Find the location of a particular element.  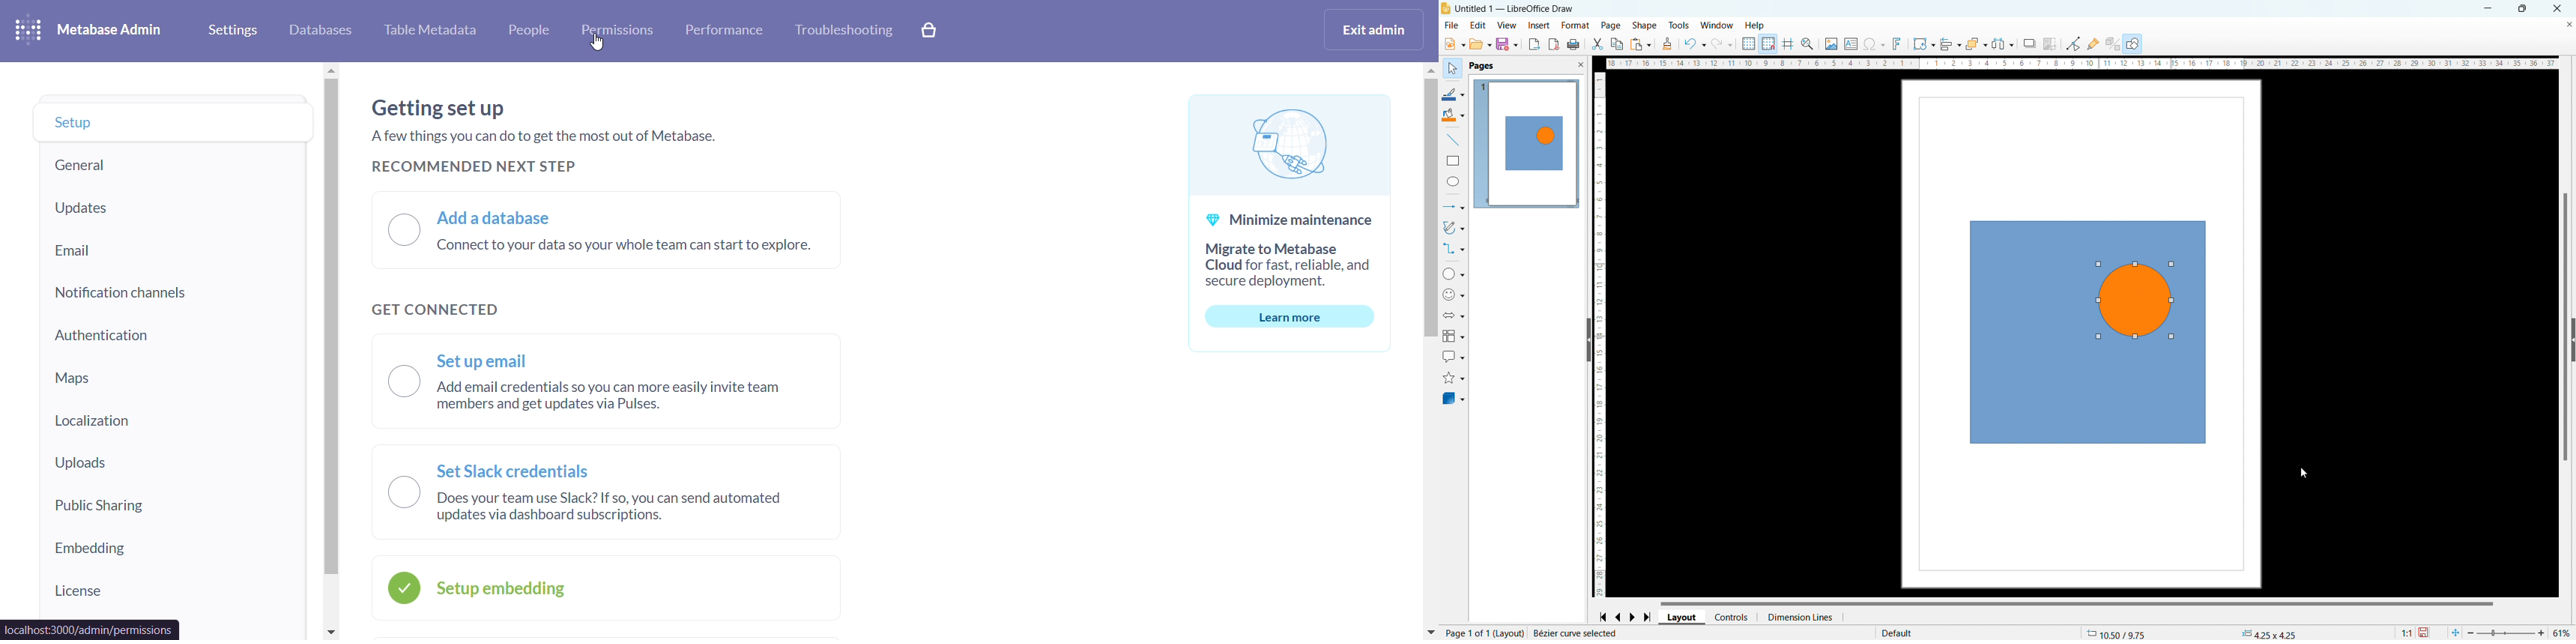

getting setup is located at coordinates (549, 124).